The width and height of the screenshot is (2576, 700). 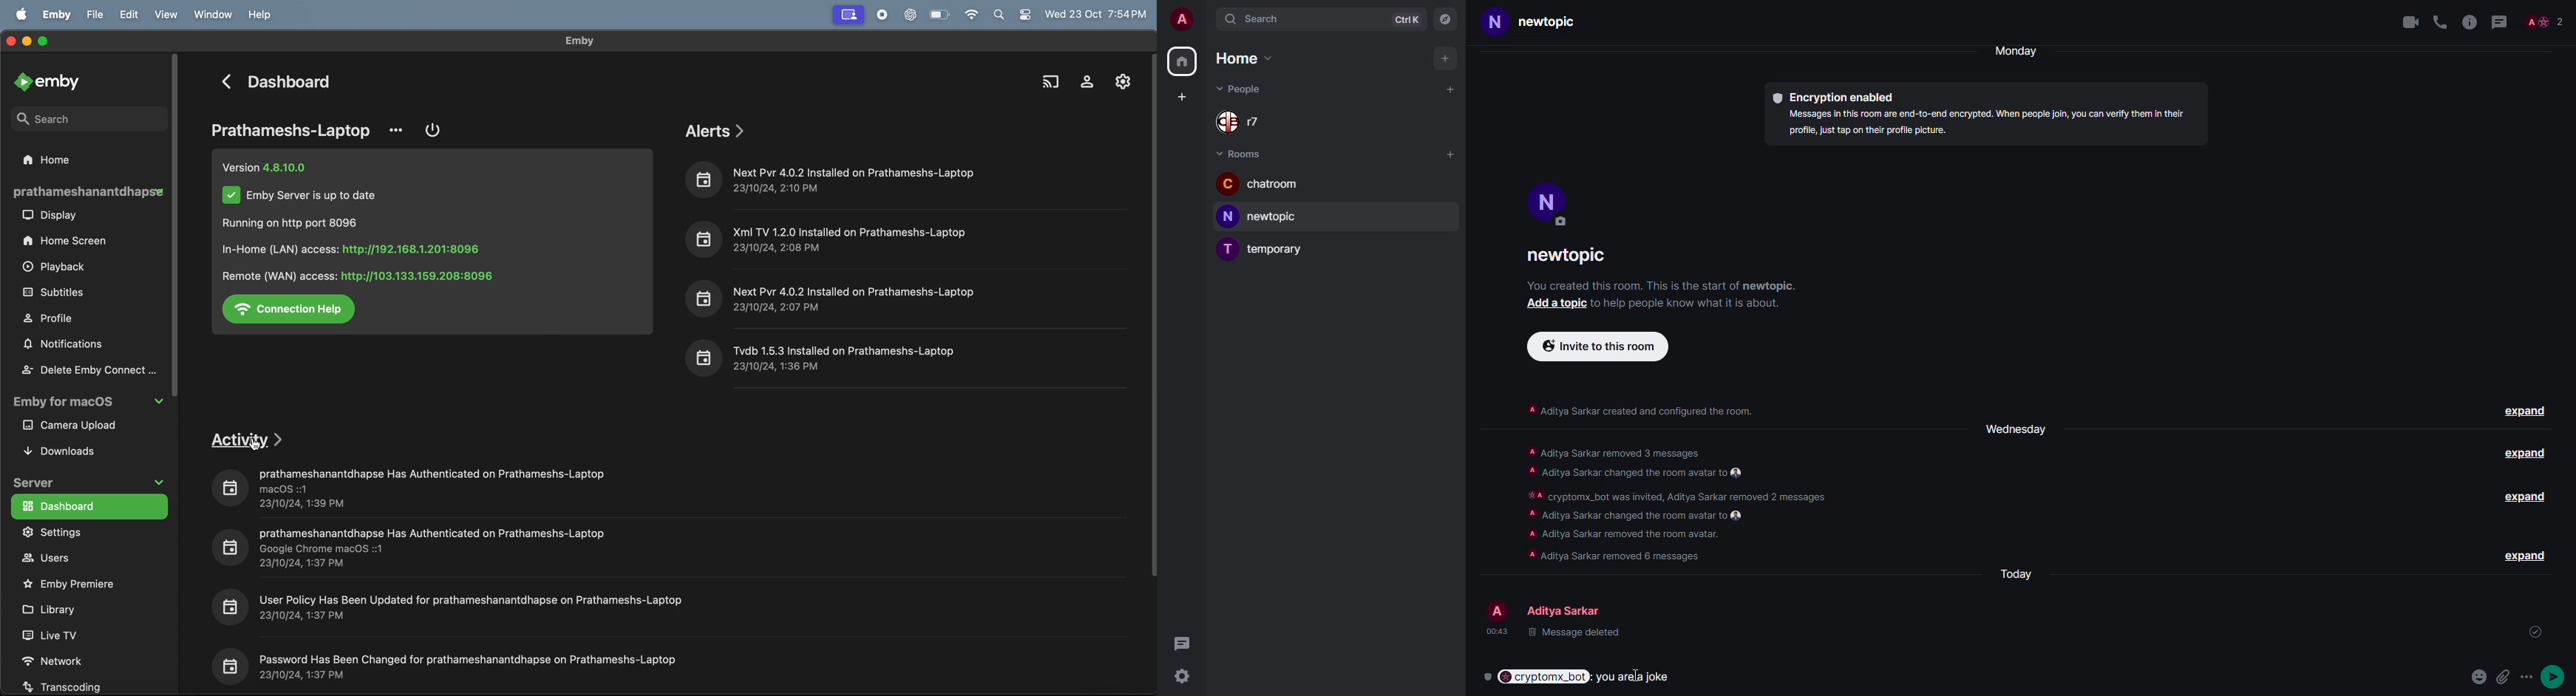 What do you see at coordinates (1182, 19) in the screenshot?
I see `profile` at bounding box center [1182, 19].